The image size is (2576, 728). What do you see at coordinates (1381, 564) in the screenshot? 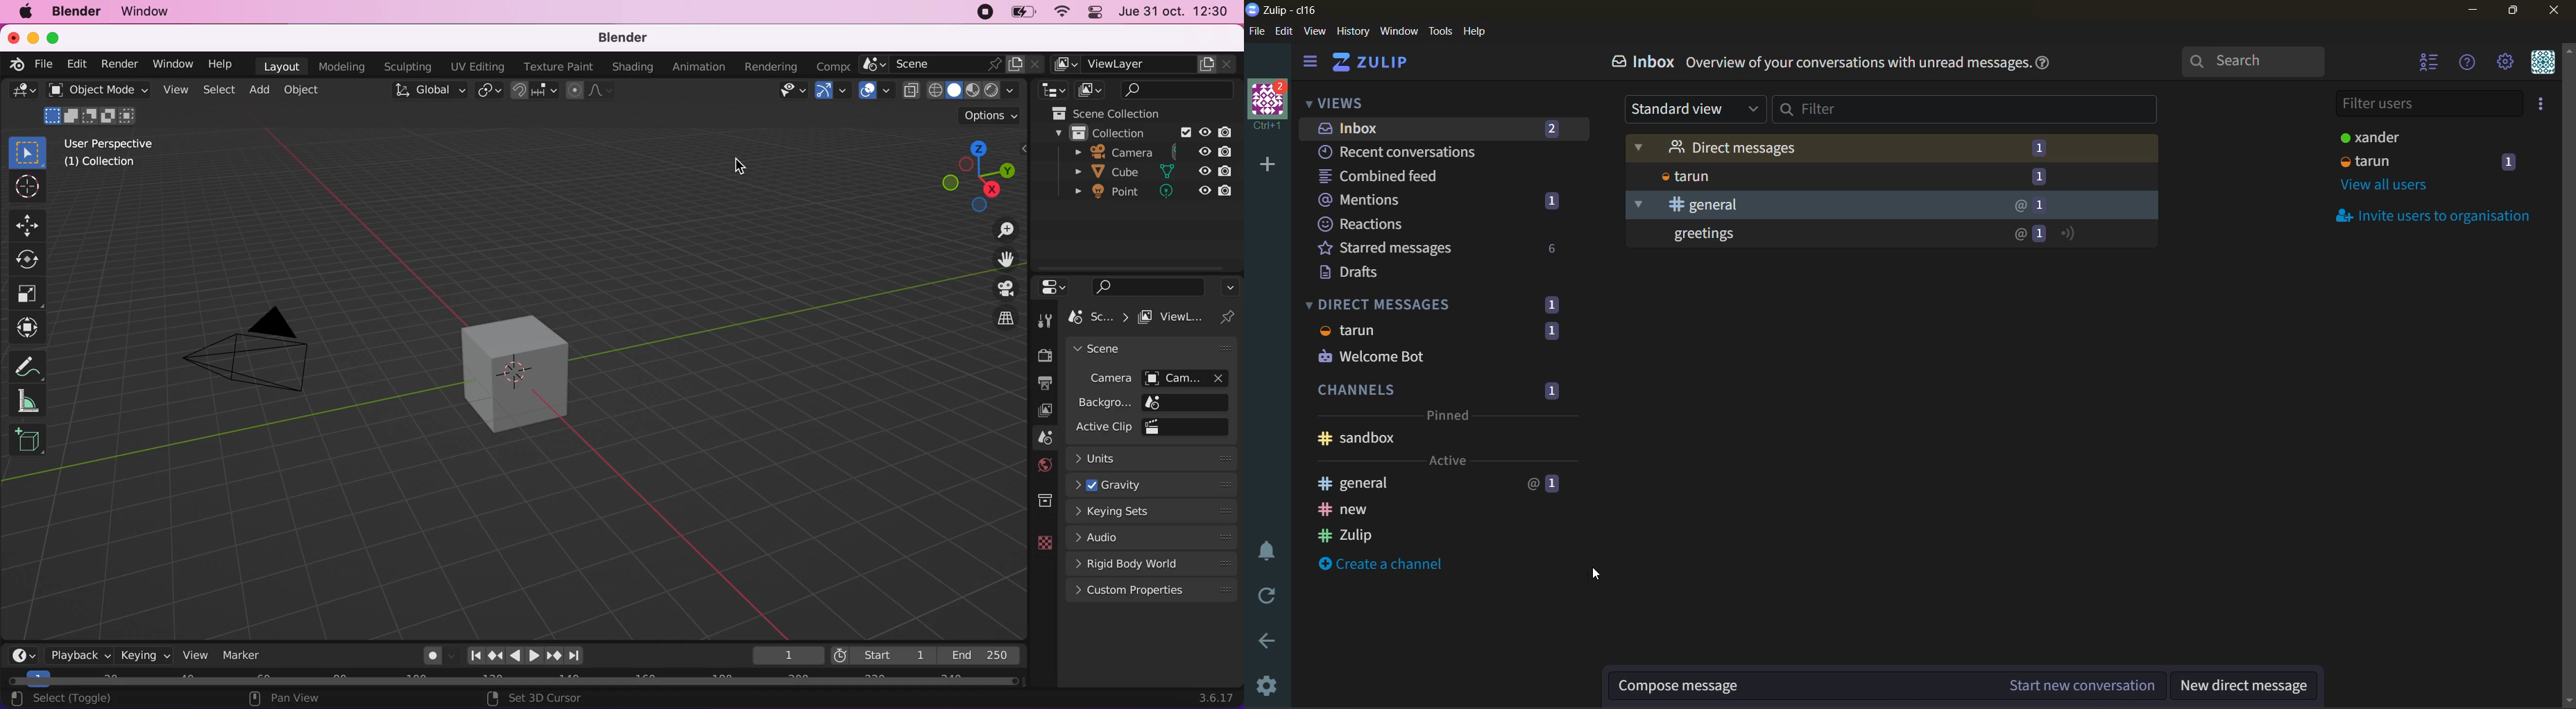
I see `create a channel` at bounding box center [1381, 564].